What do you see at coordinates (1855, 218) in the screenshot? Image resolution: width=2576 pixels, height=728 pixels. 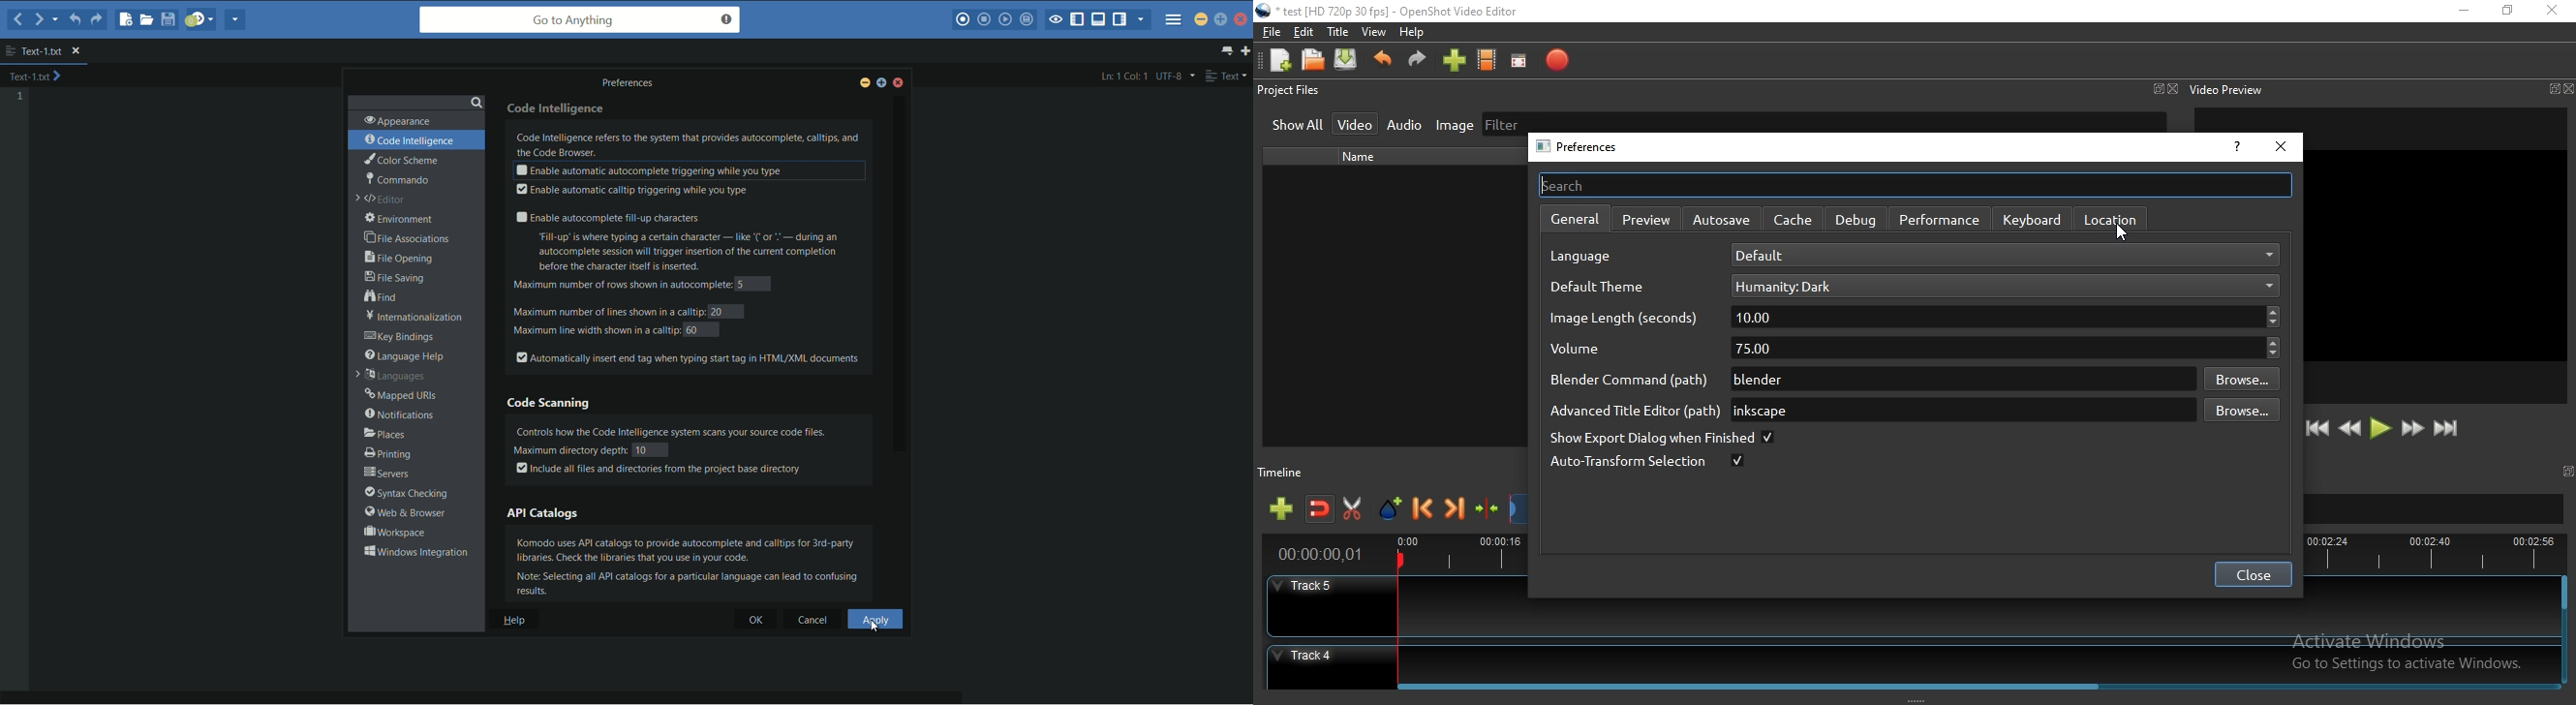 I see `debug` at bounding box center [1855, 218].